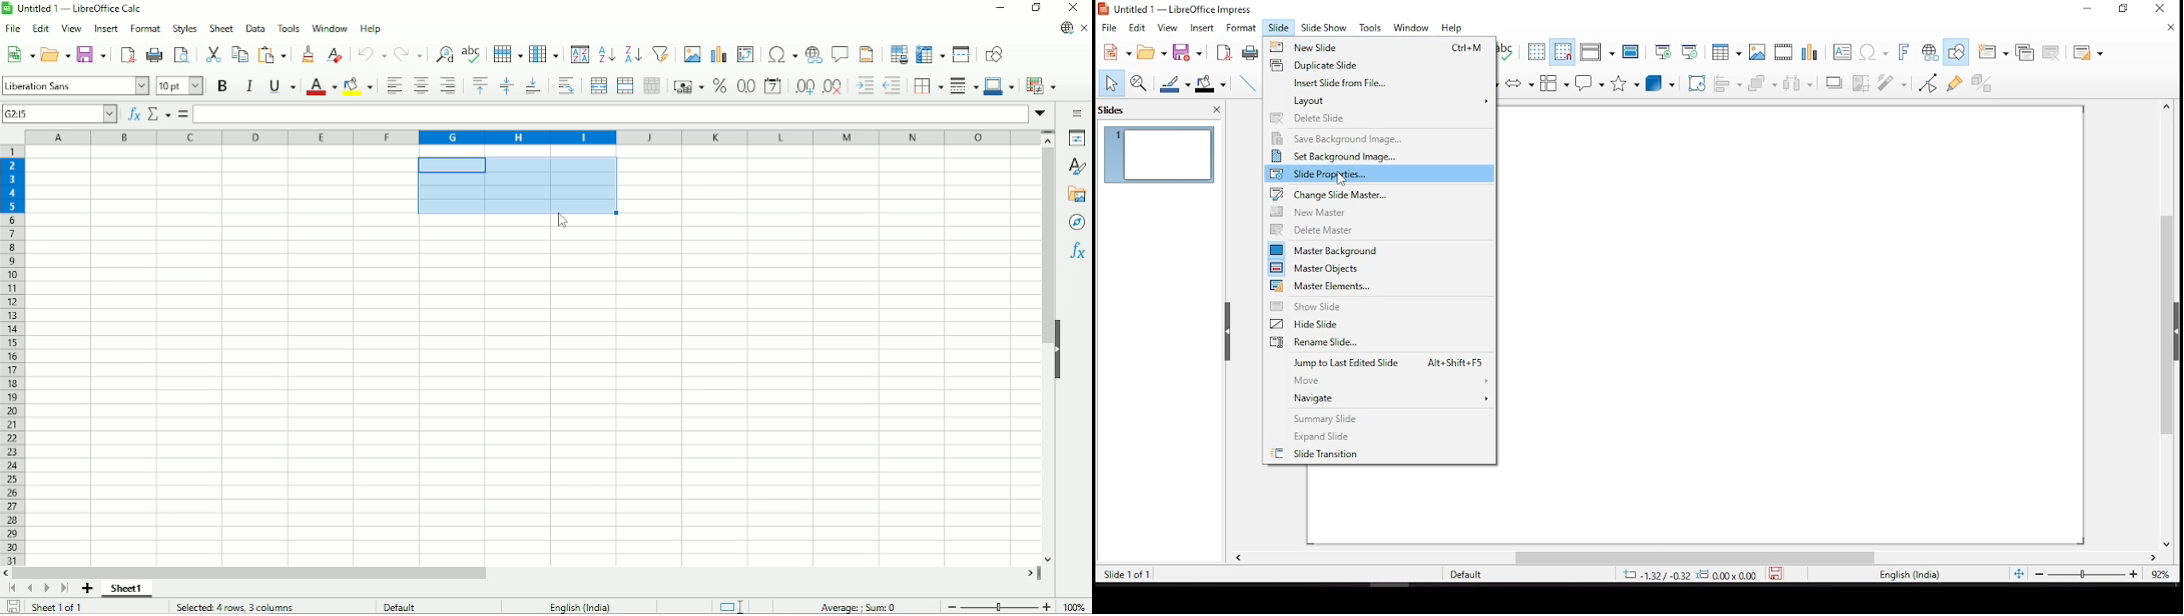 This screenshot has height=616, width=2184. Describe the element at coordinates (239, 54) in the screenshot. I see `Copy` at that location.